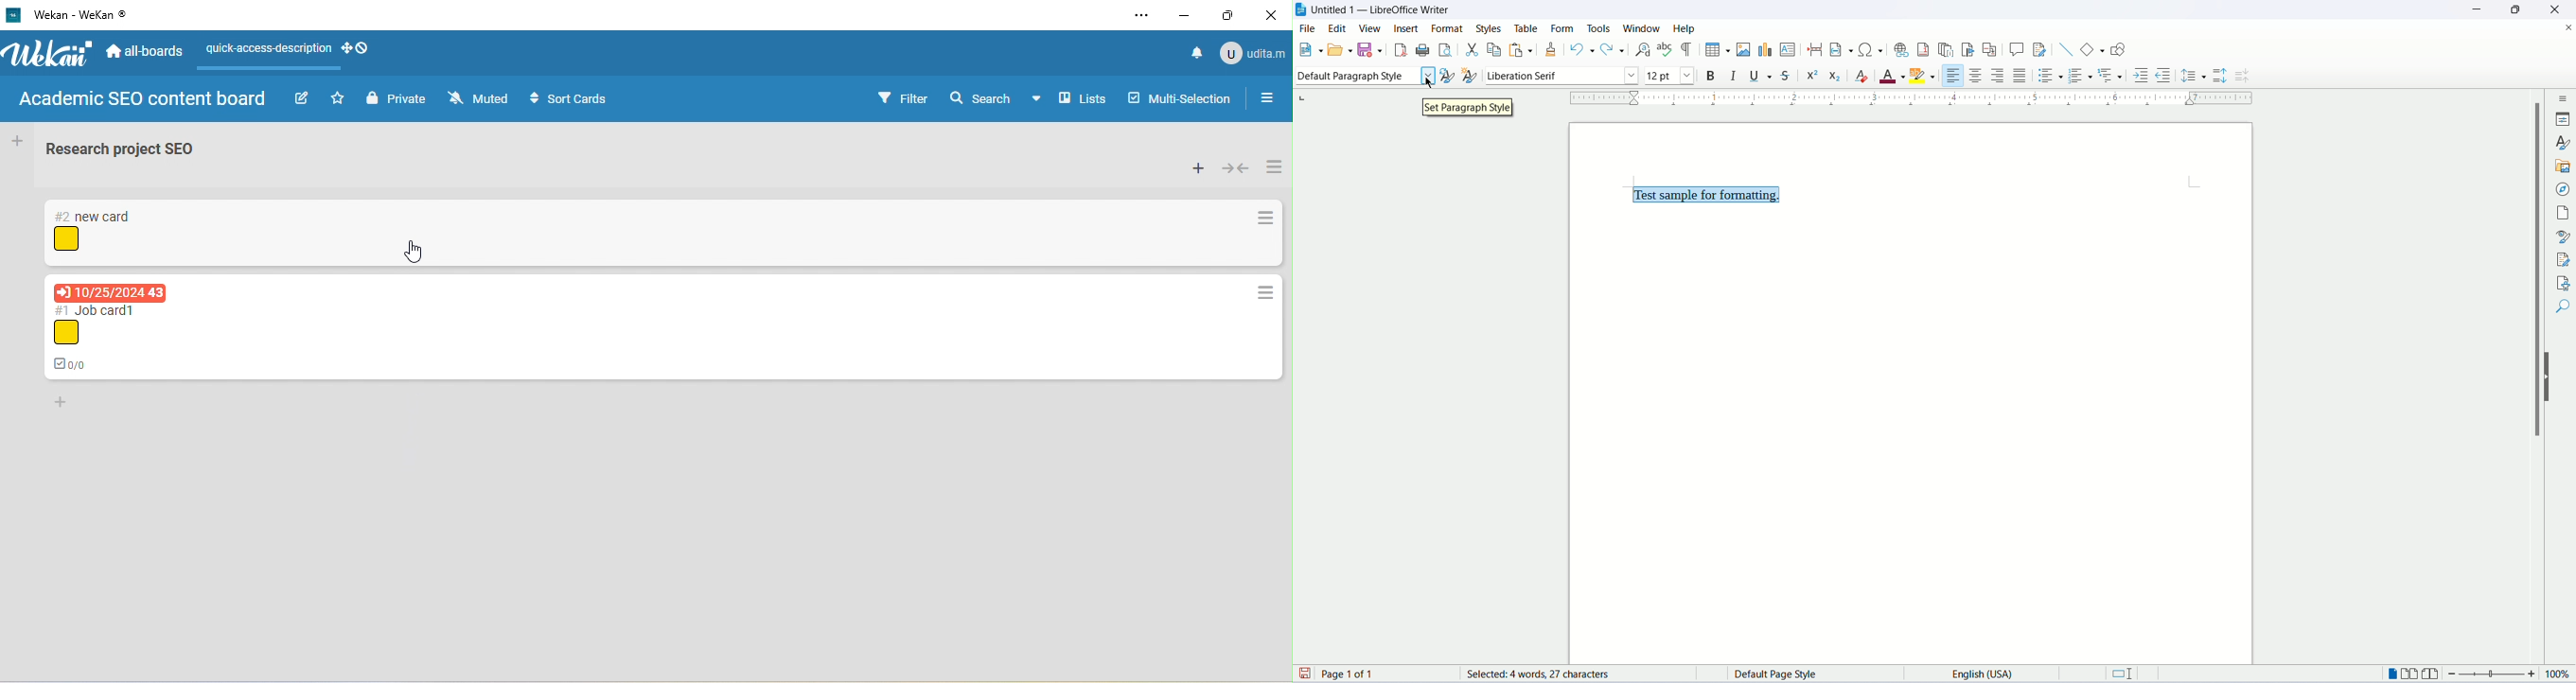  Describe the element at coordinates (397, 100) in the screenshot. I see `private` at that location.